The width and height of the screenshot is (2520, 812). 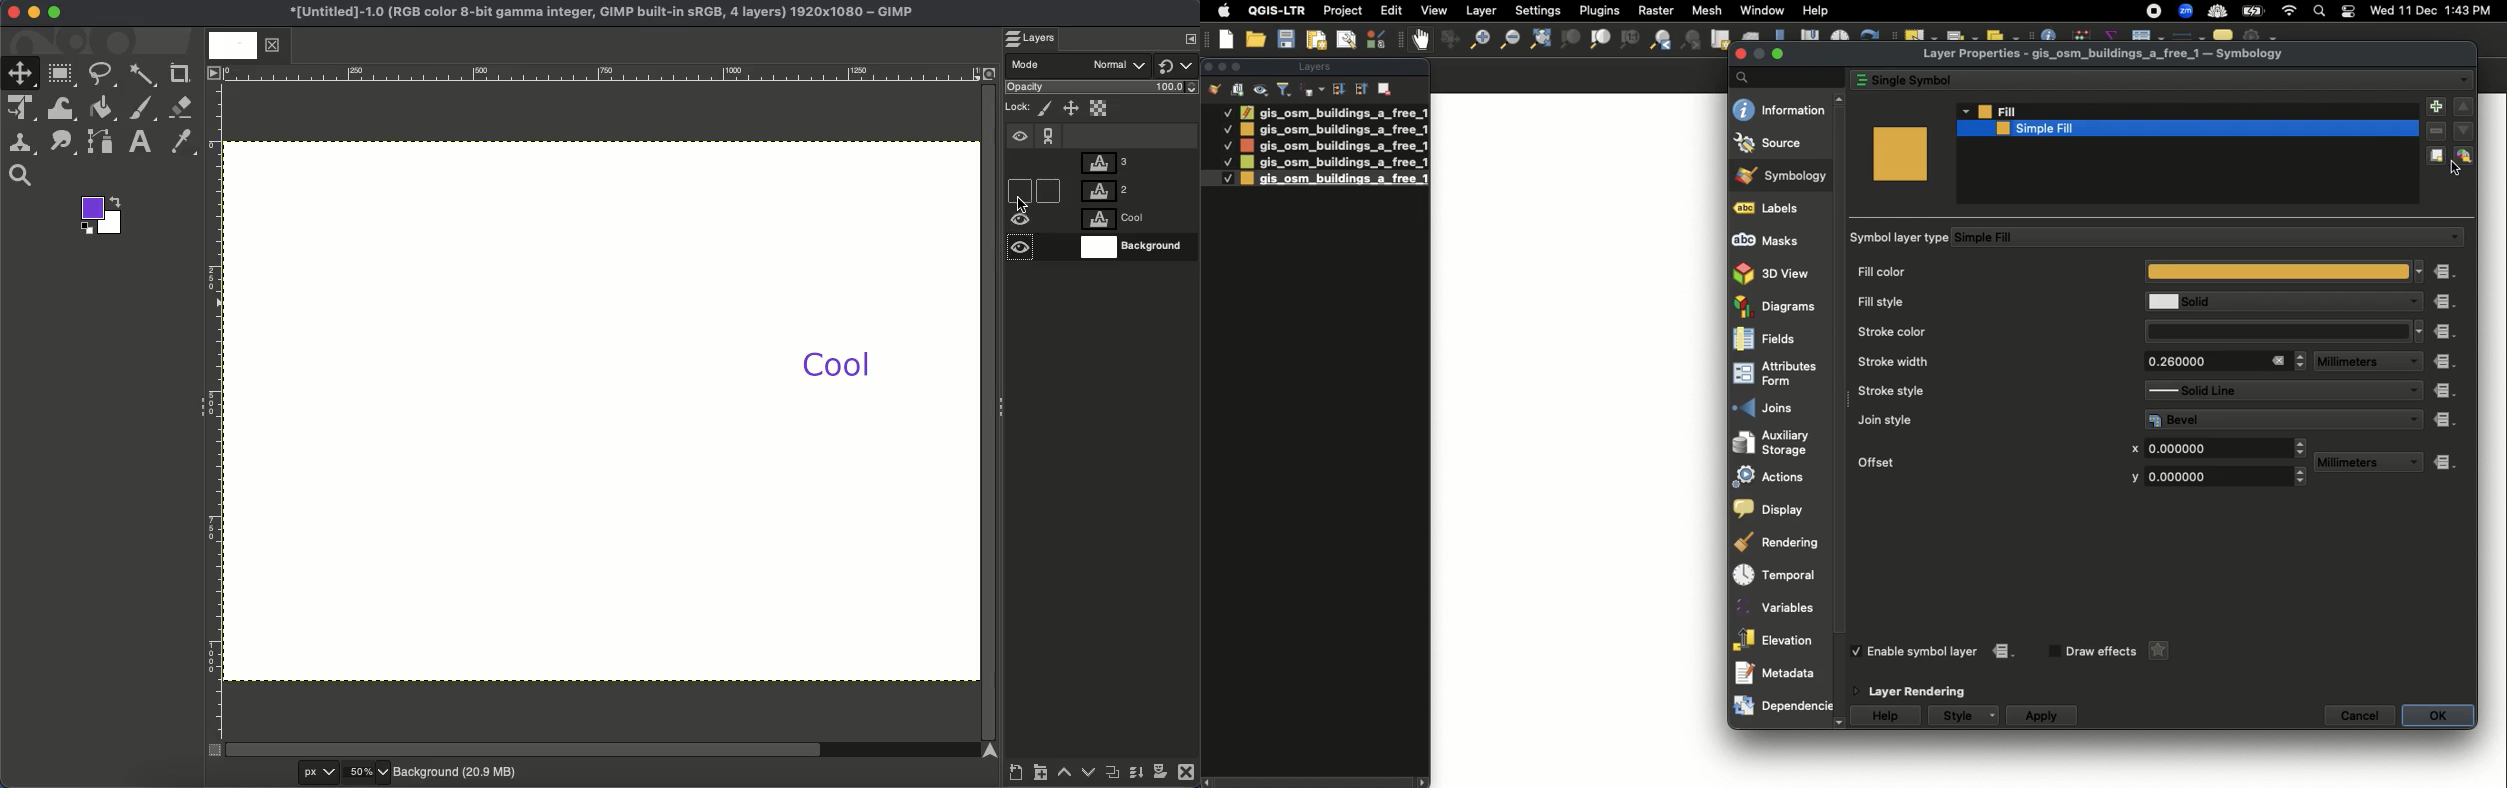 What do you see at coordinates (1887, 716) in the screenshot?
I see `Help` at bounding box center [1887, 716].